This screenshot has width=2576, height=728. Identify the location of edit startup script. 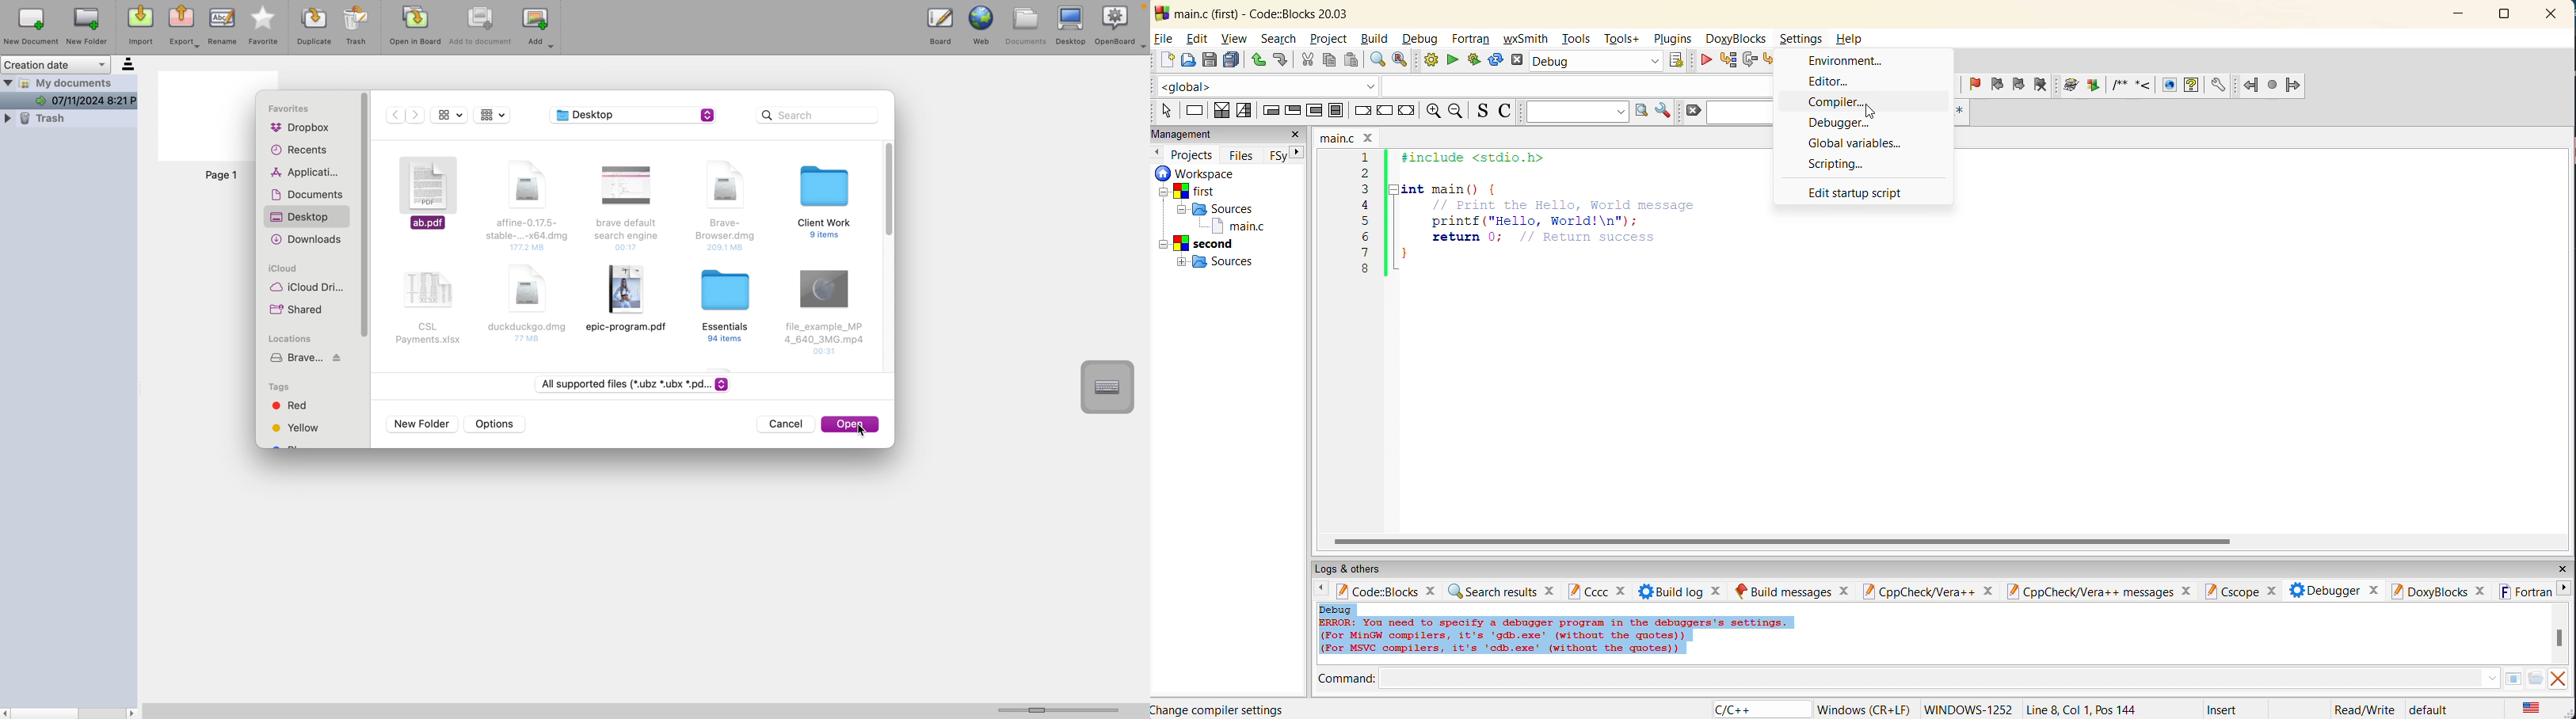
(1855, 191).